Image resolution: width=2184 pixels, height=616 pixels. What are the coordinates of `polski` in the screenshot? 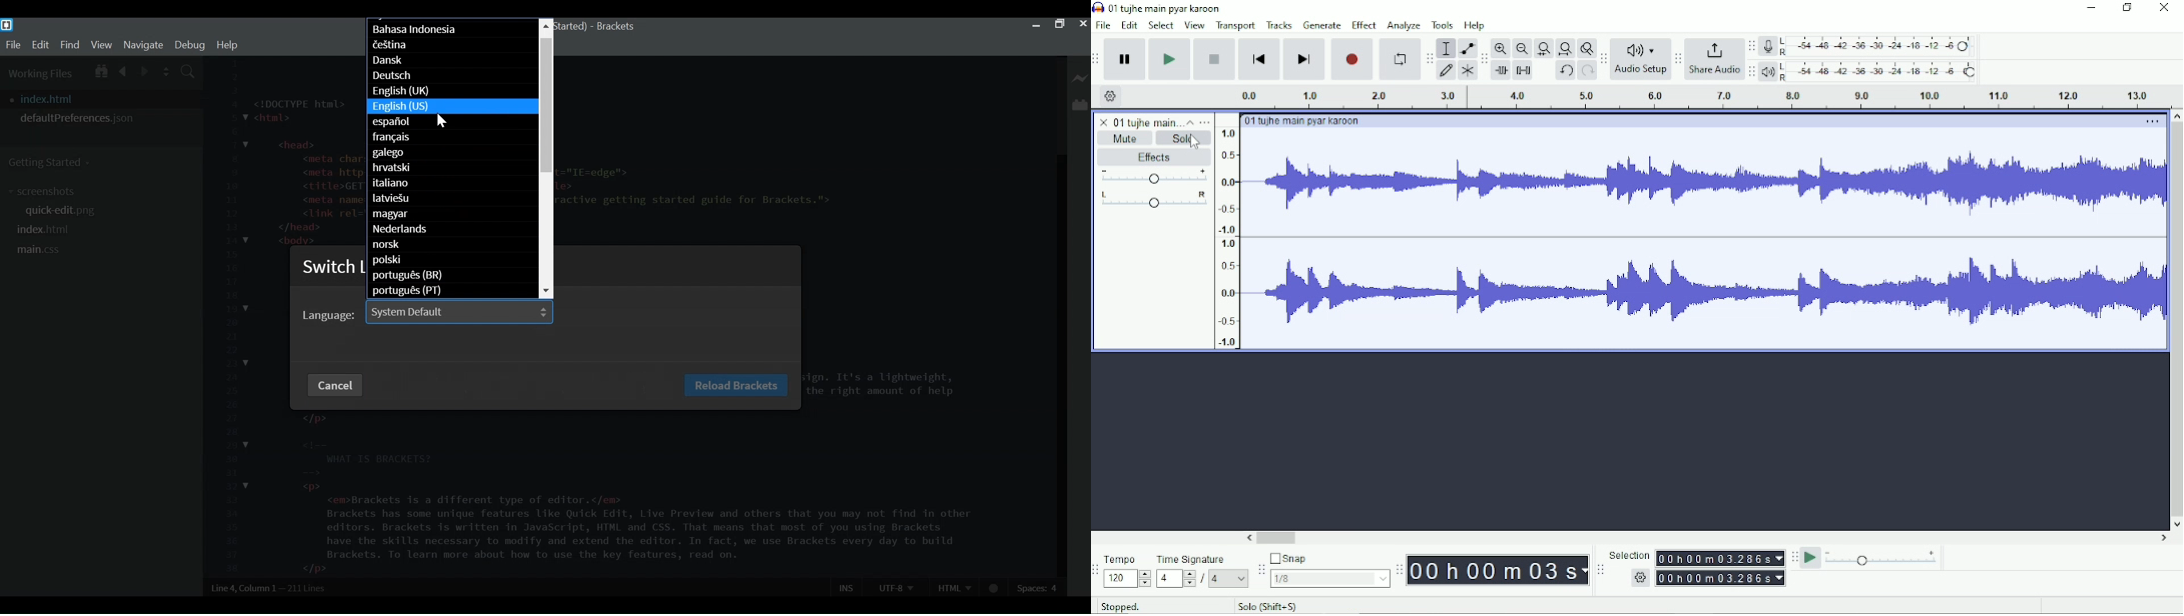 It's located at (453, 259).